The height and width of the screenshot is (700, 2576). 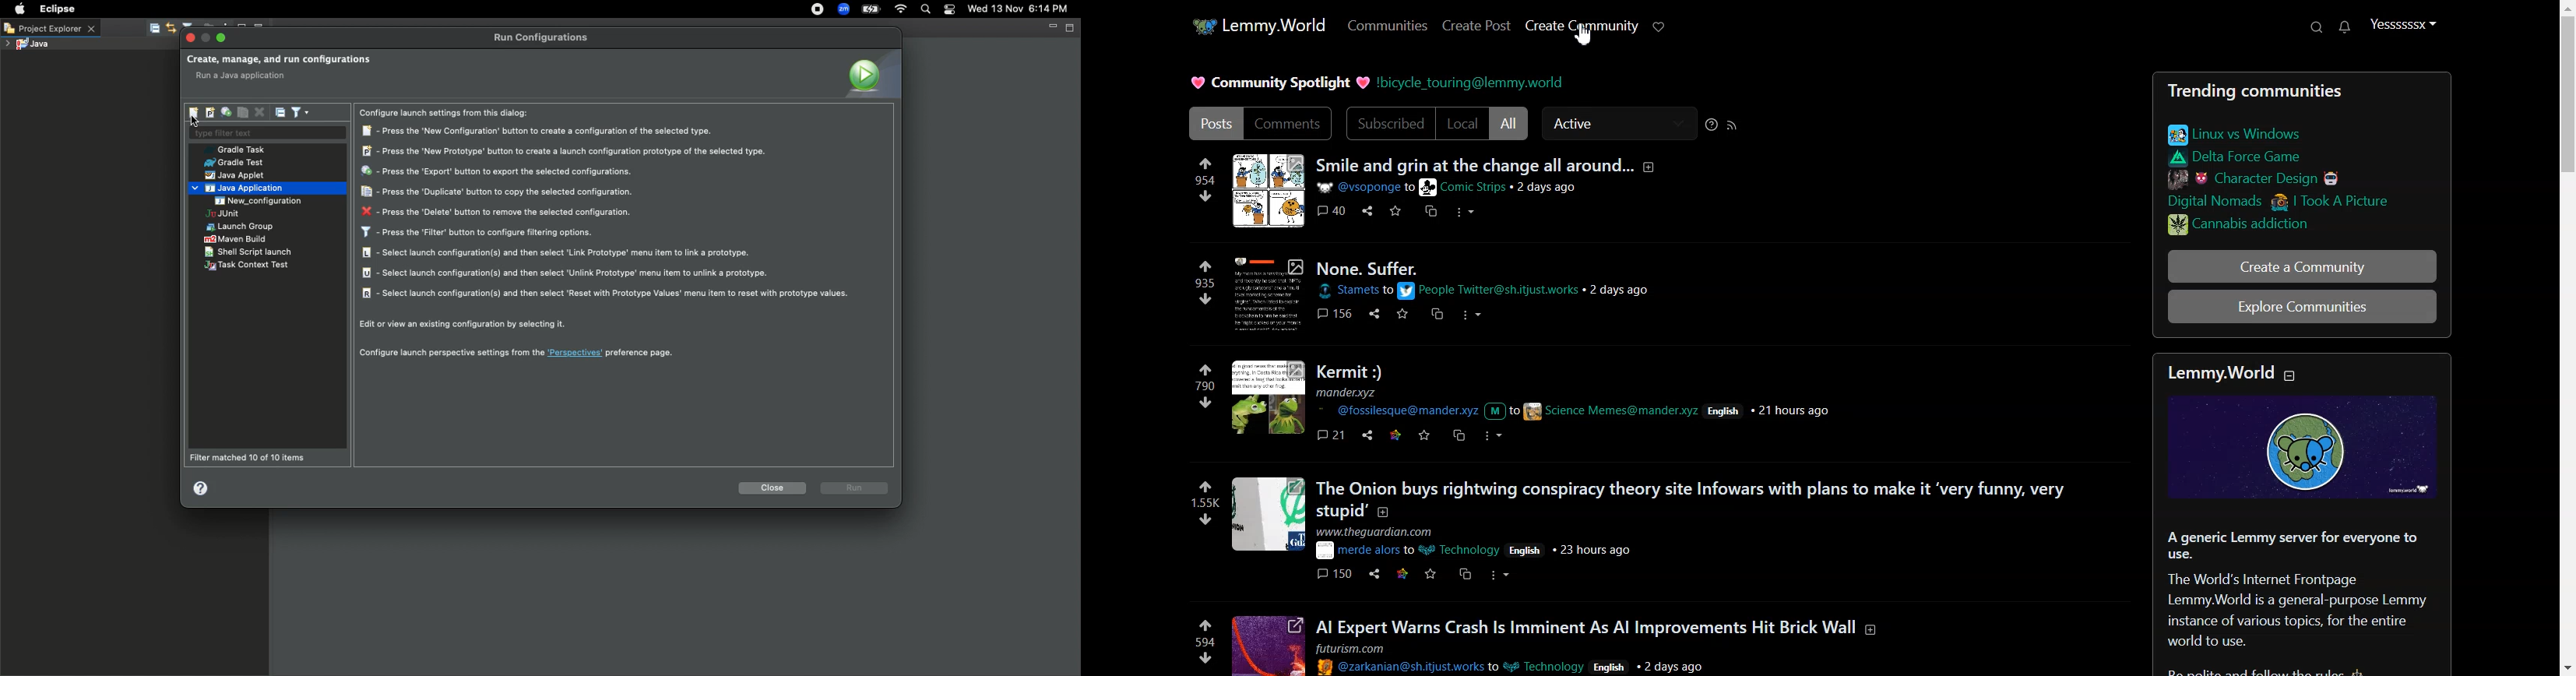 What do you see at coordinates (2307, 449) in the screenshot?
I see `image` at bounding box center [2307, 449].